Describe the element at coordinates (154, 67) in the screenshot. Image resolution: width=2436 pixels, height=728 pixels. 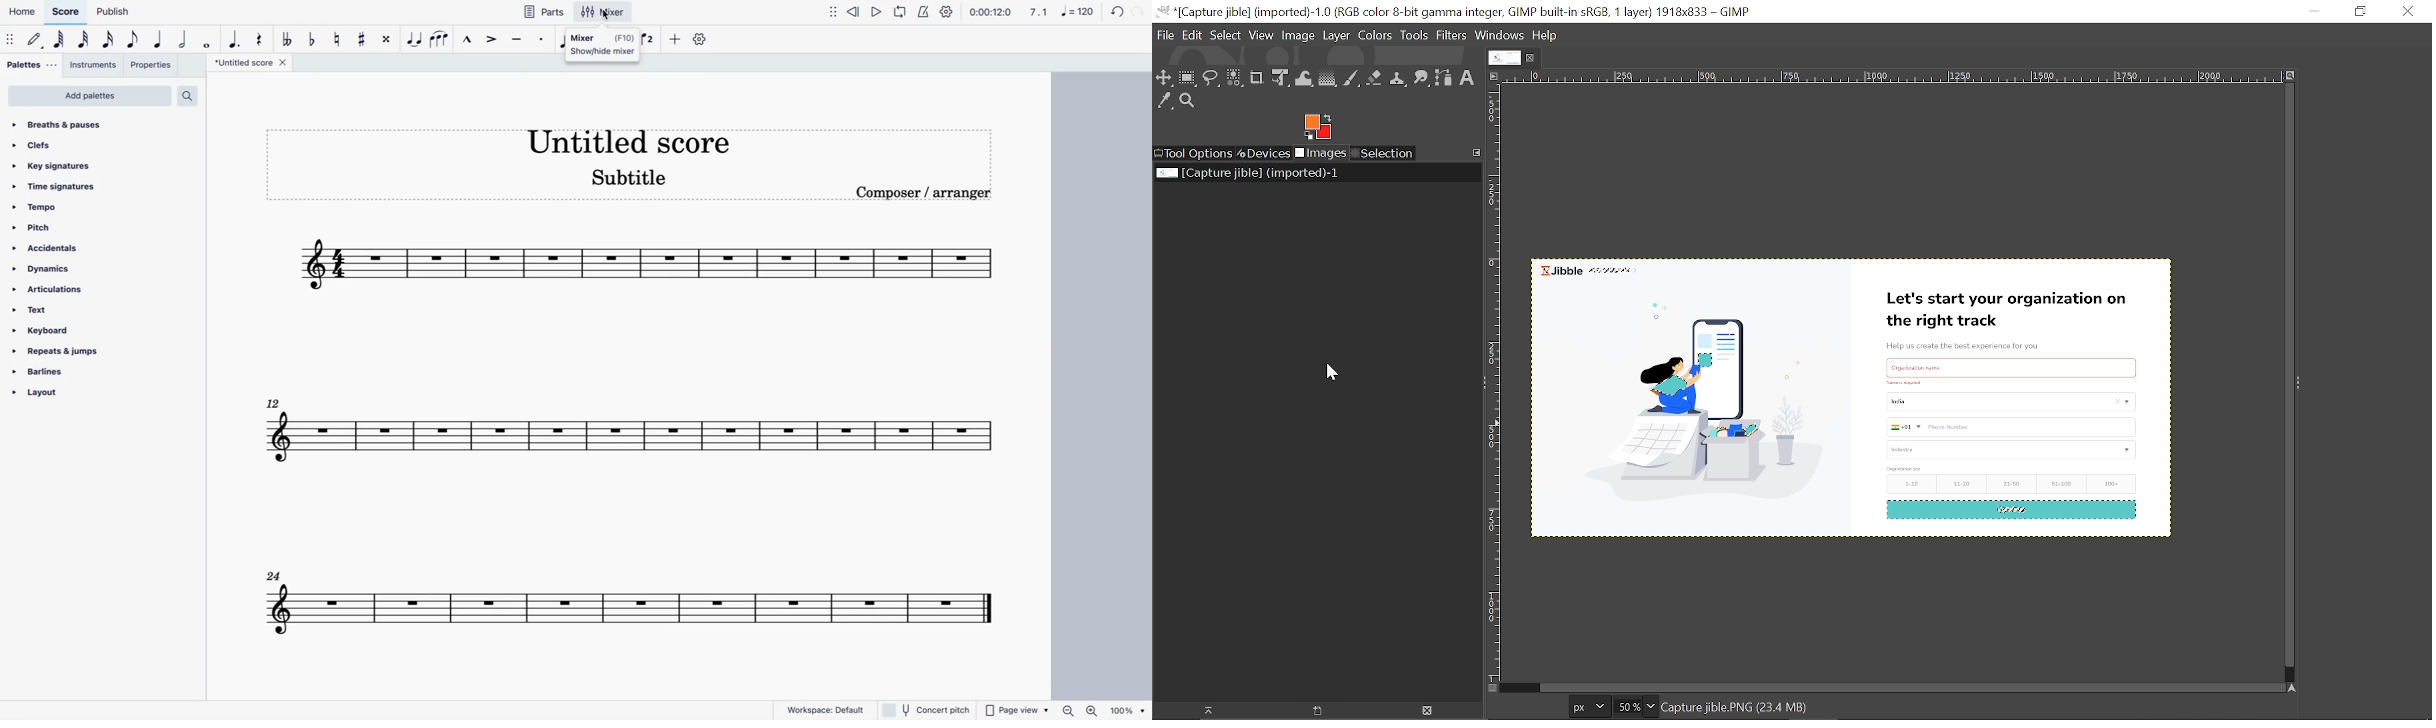
I see `properties` at that location.